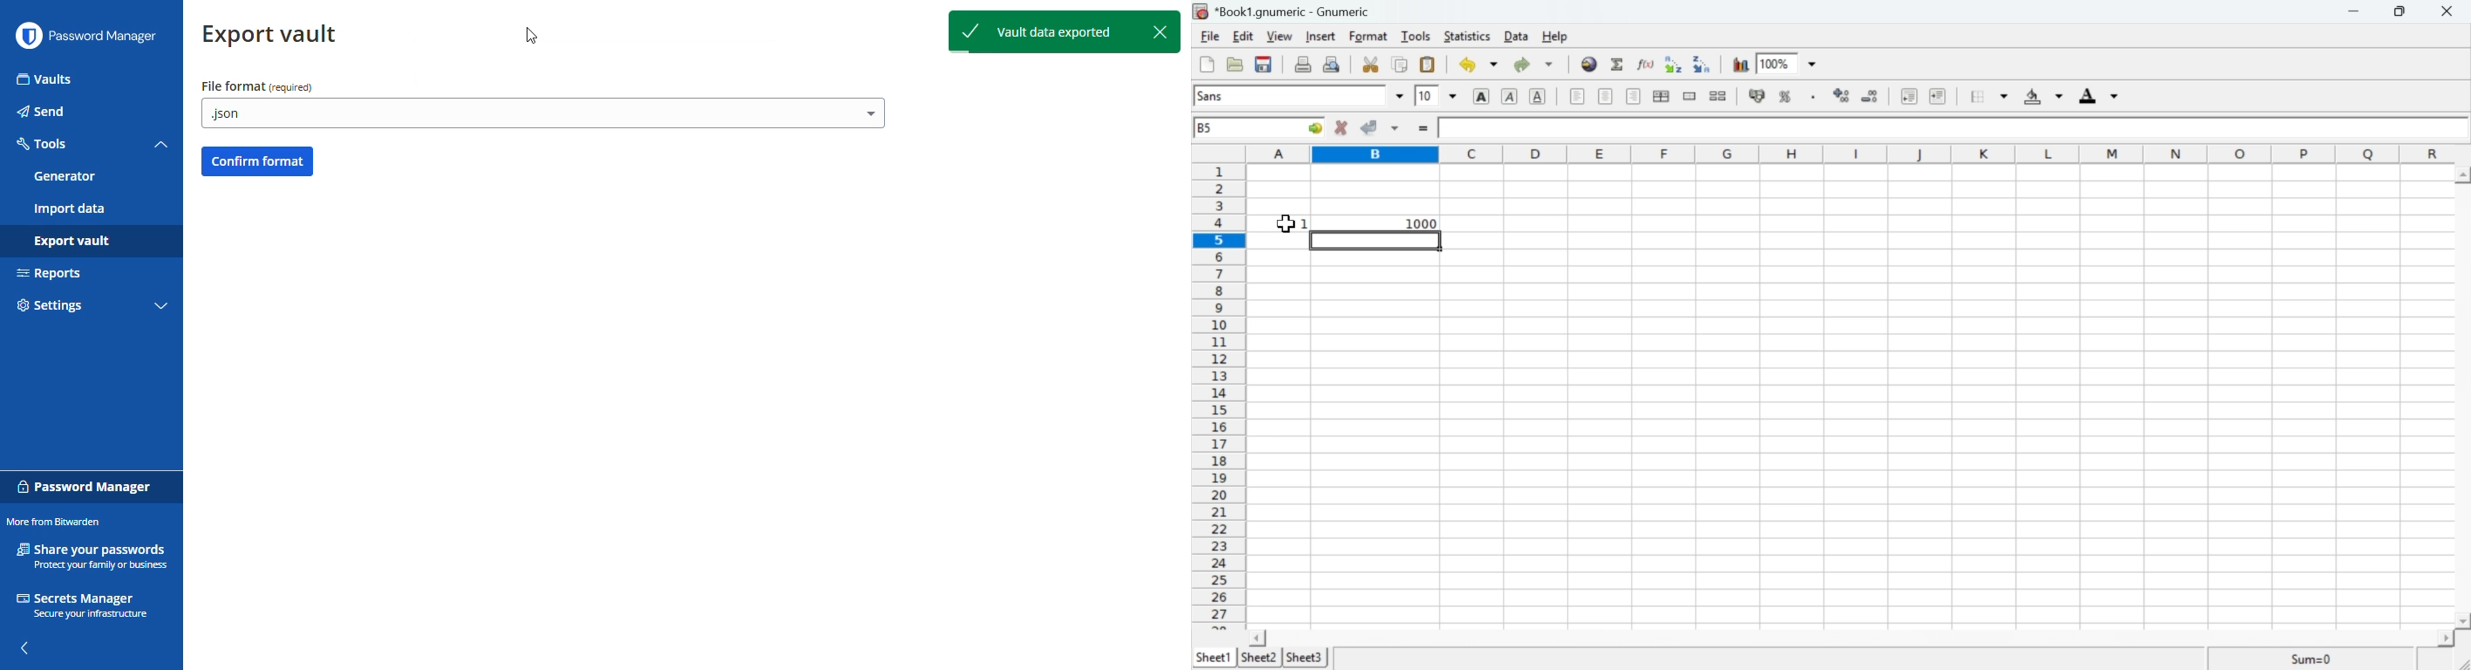 The width and height of the screenshot is (2492, 672). Describe the element at coordinates (1511, 97) in the screenshot. I see `Italics` at that location.